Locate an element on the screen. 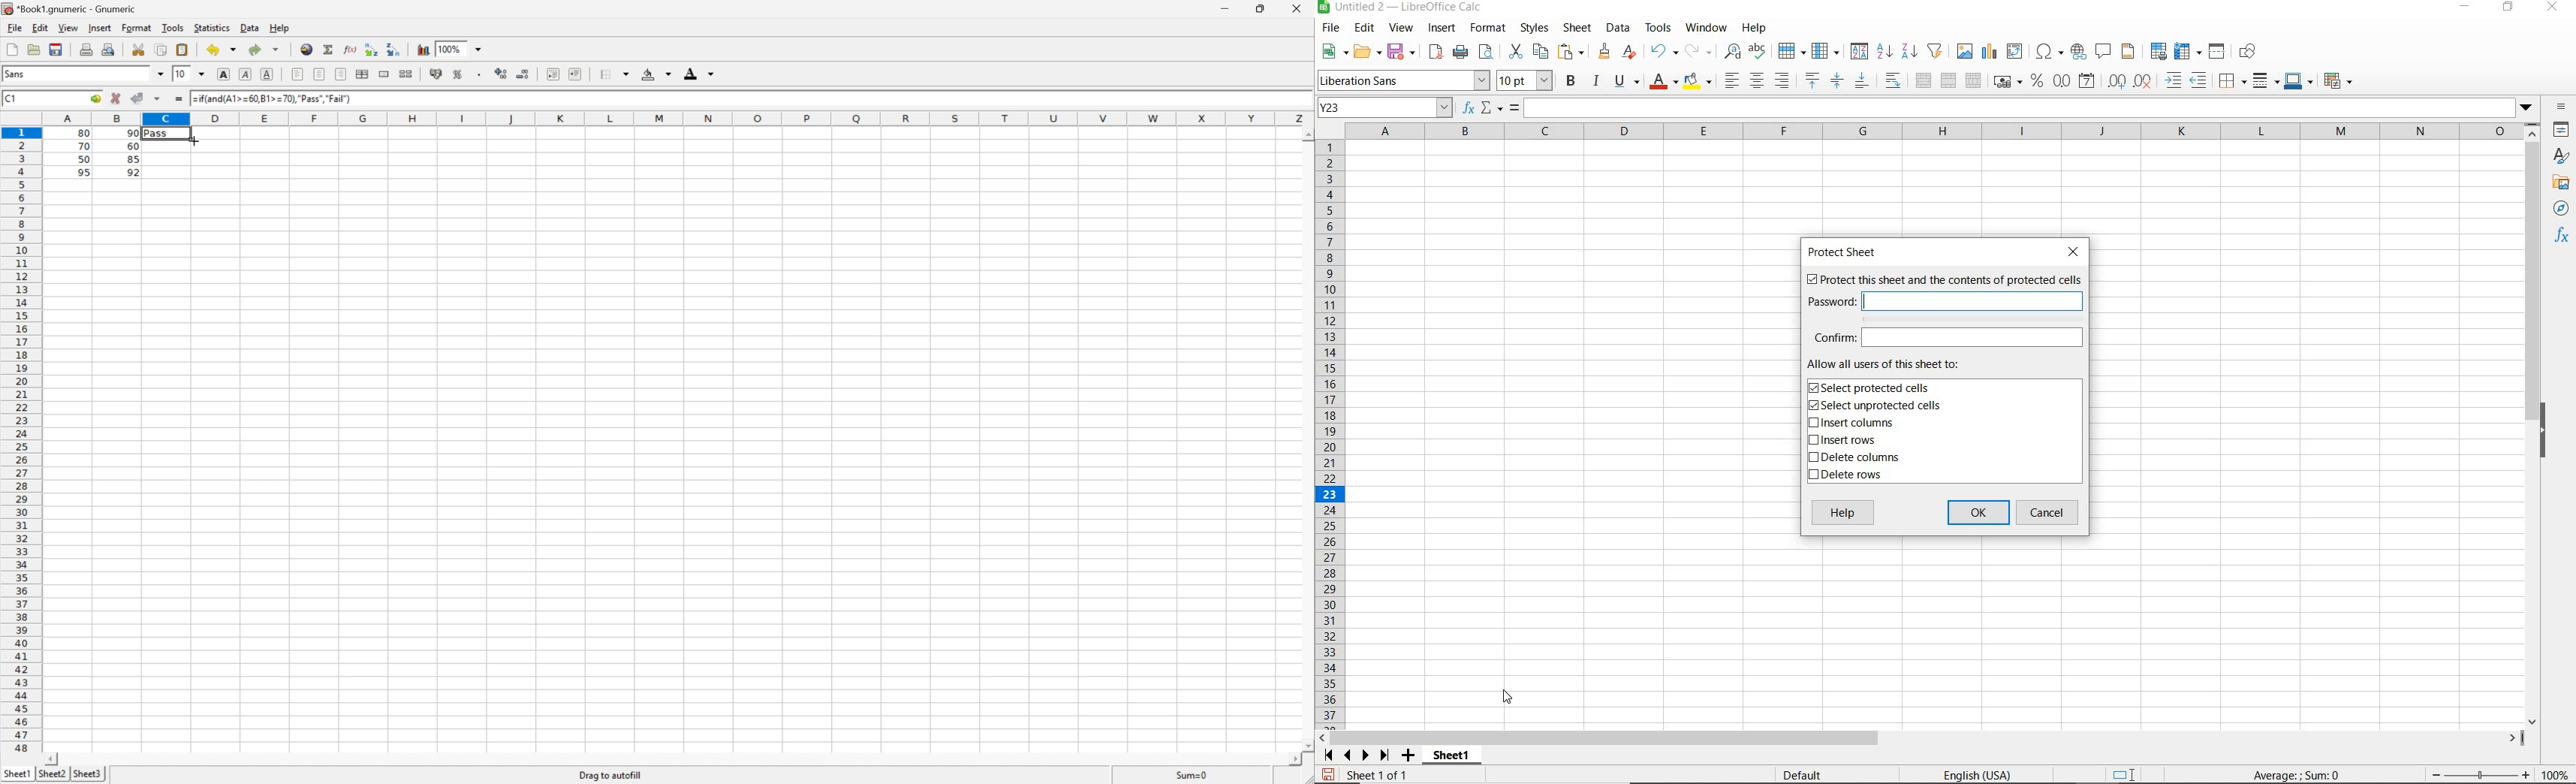  Cut the selection is located at coordinates (139, 49).